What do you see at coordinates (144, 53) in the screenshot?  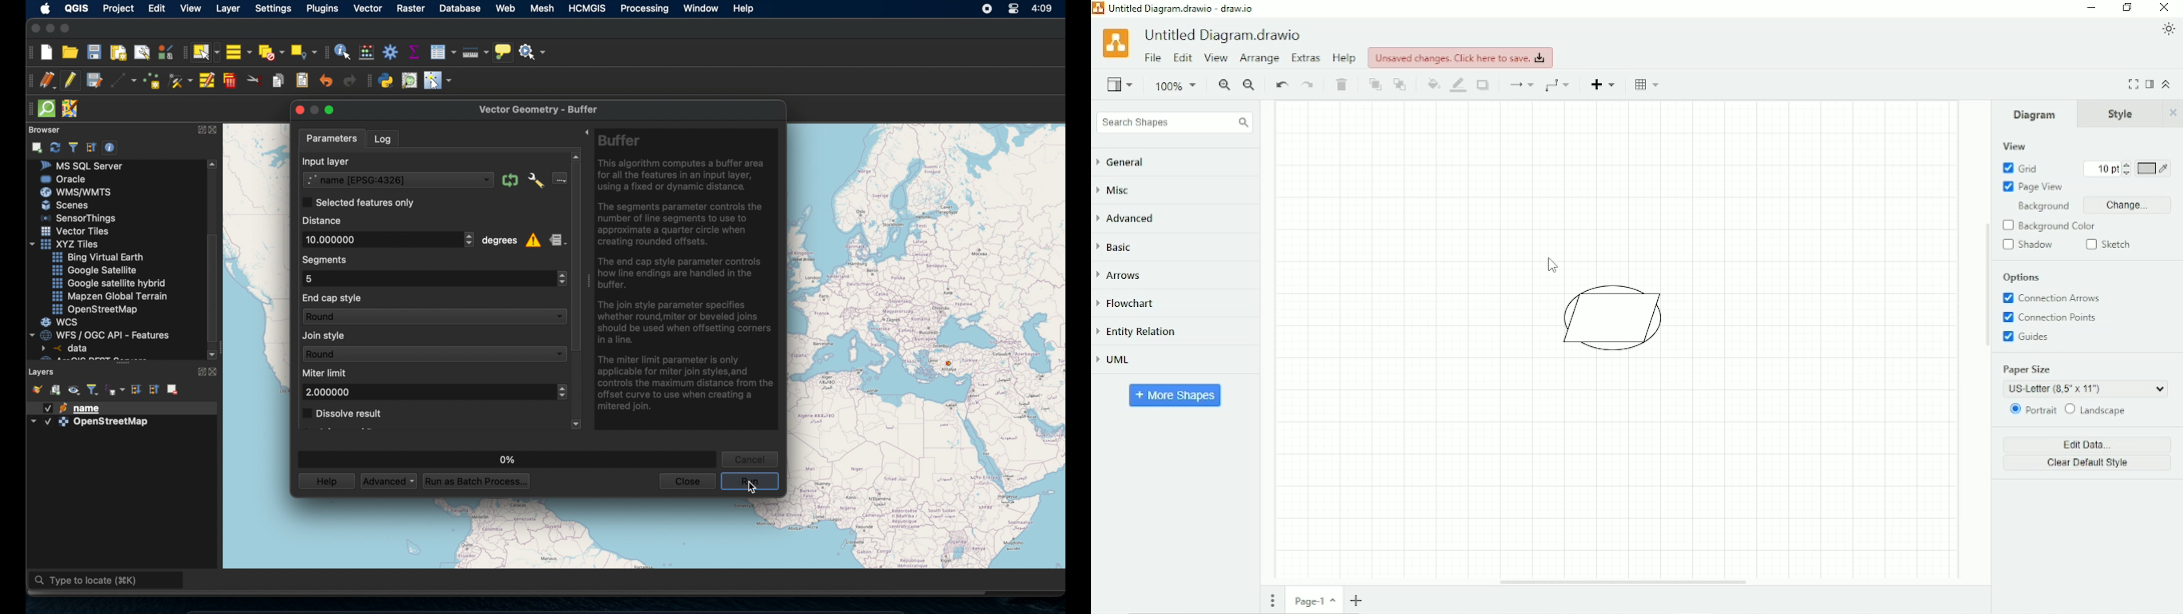 I see `show layout manager` at bounding box center [144, 53].